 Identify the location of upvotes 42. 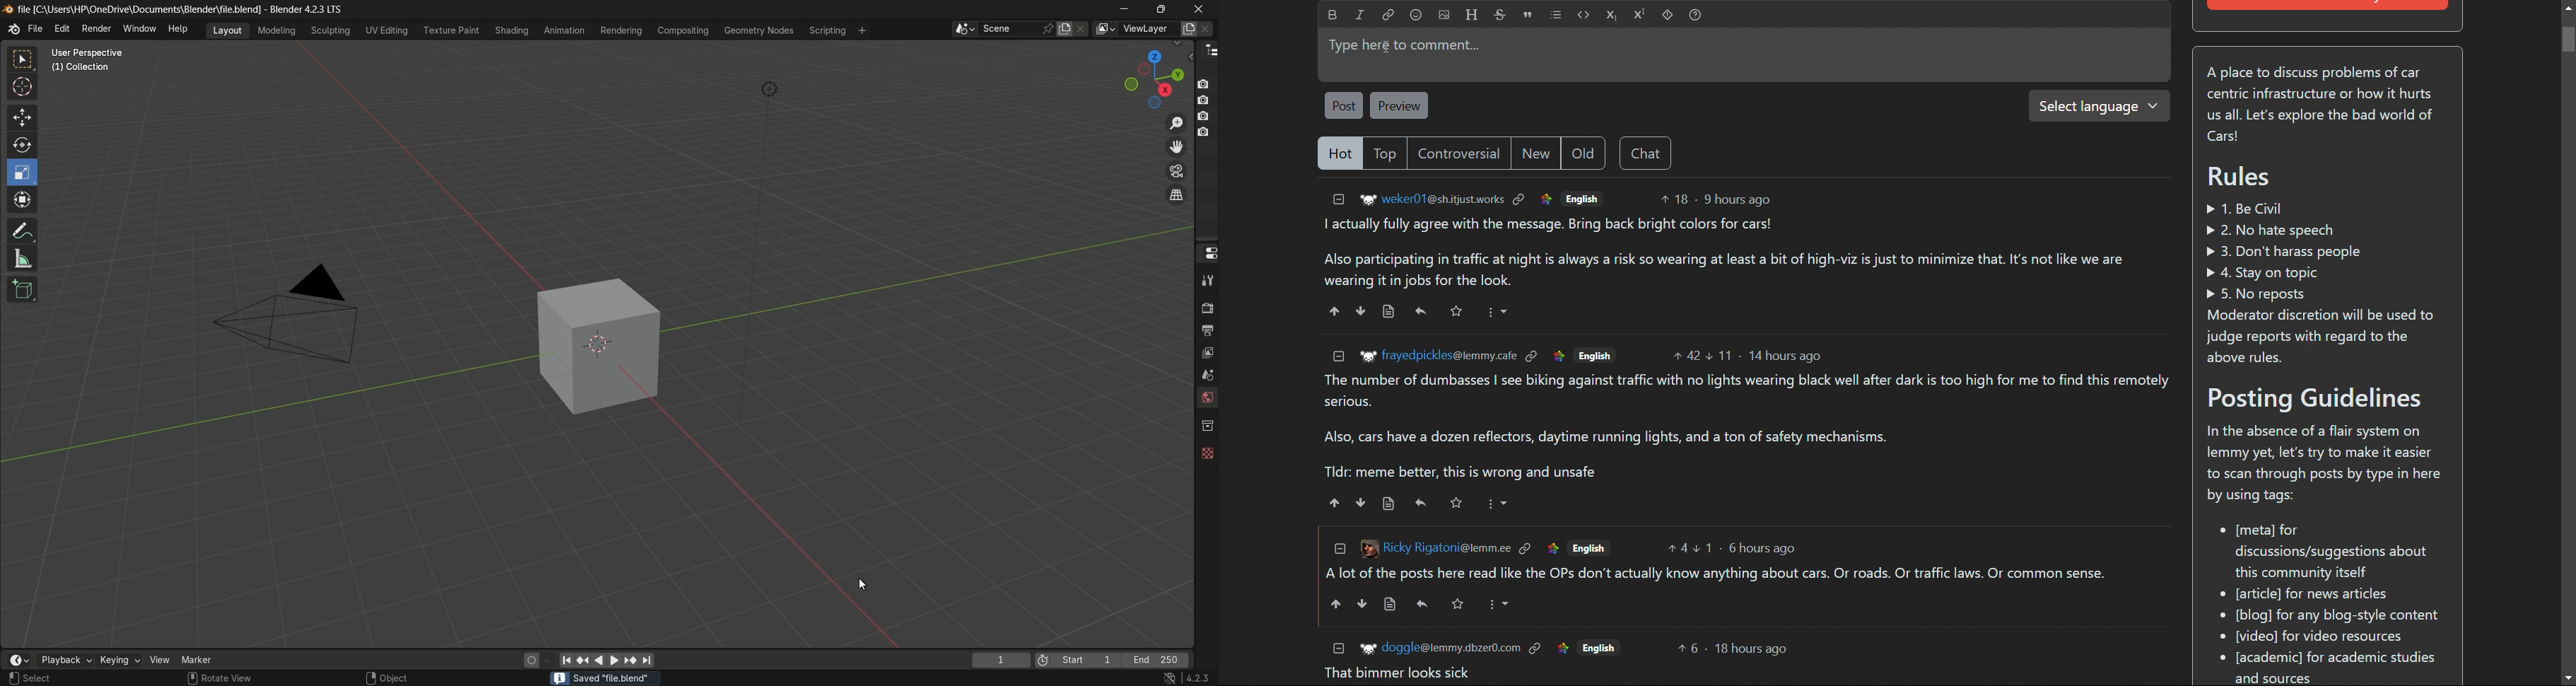
(1687, 354).